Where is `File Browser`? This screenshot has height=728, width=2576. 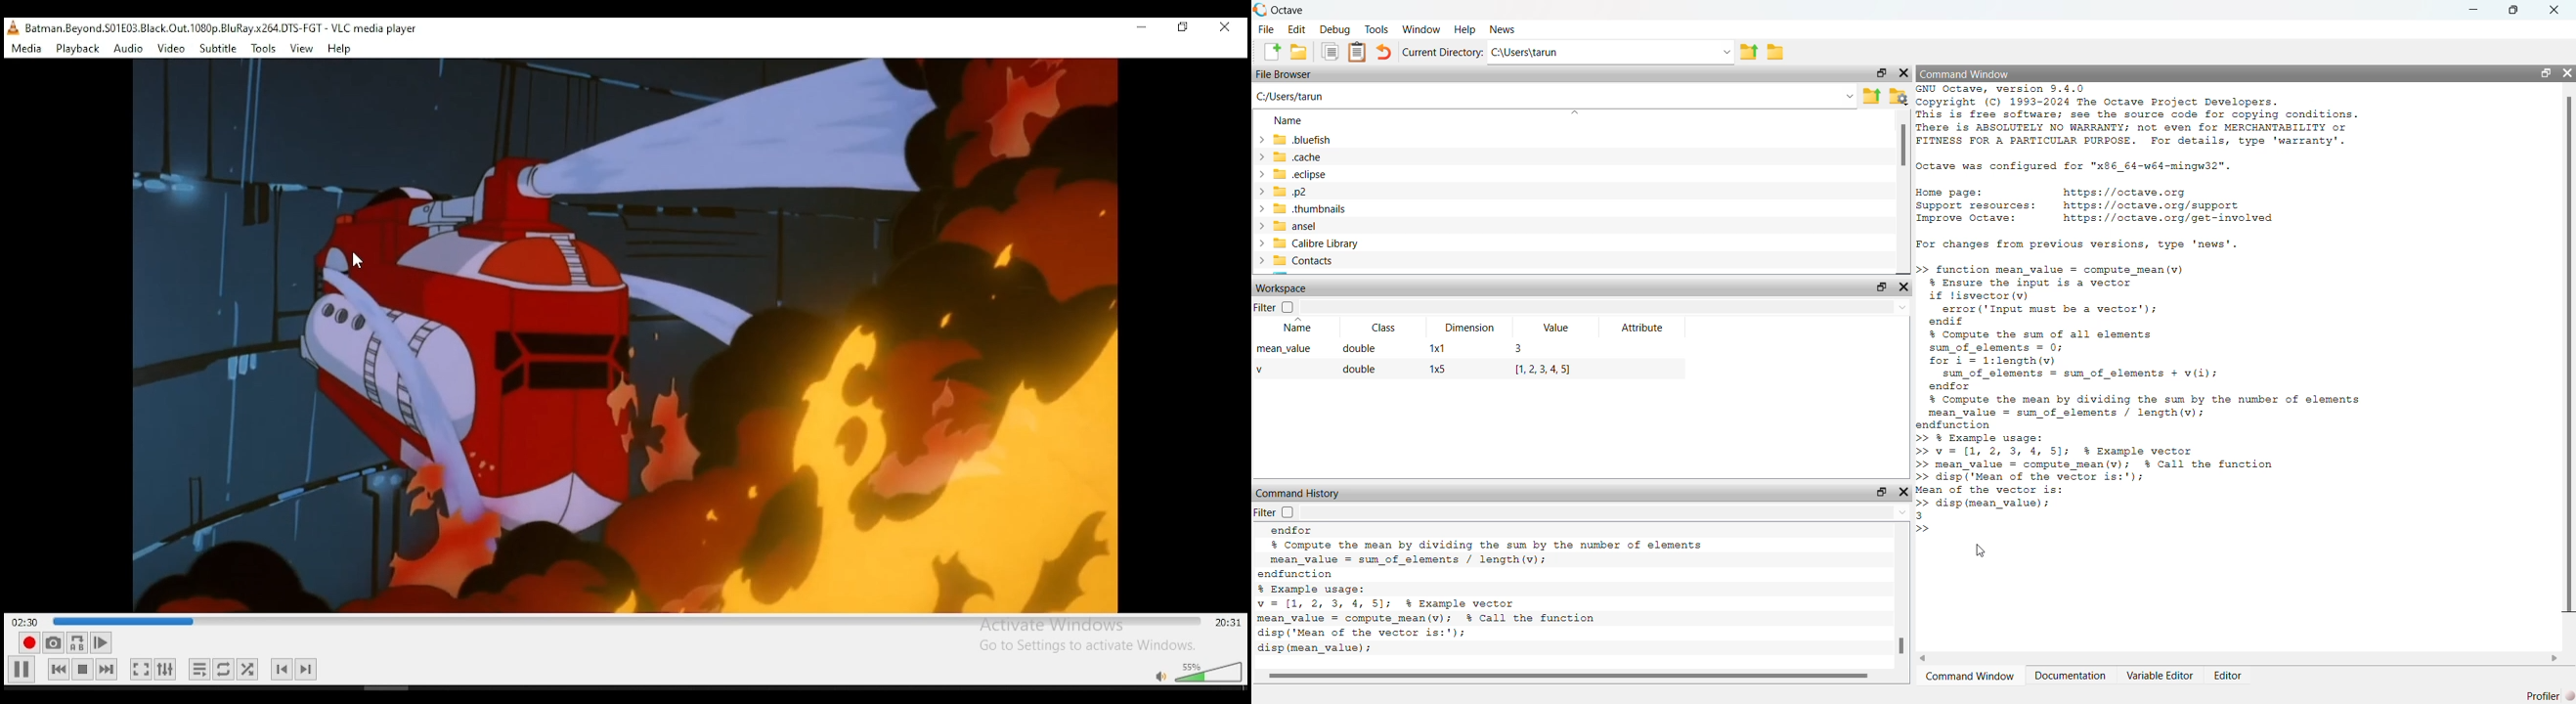 File Browser is located at coordinates (1284, 75).